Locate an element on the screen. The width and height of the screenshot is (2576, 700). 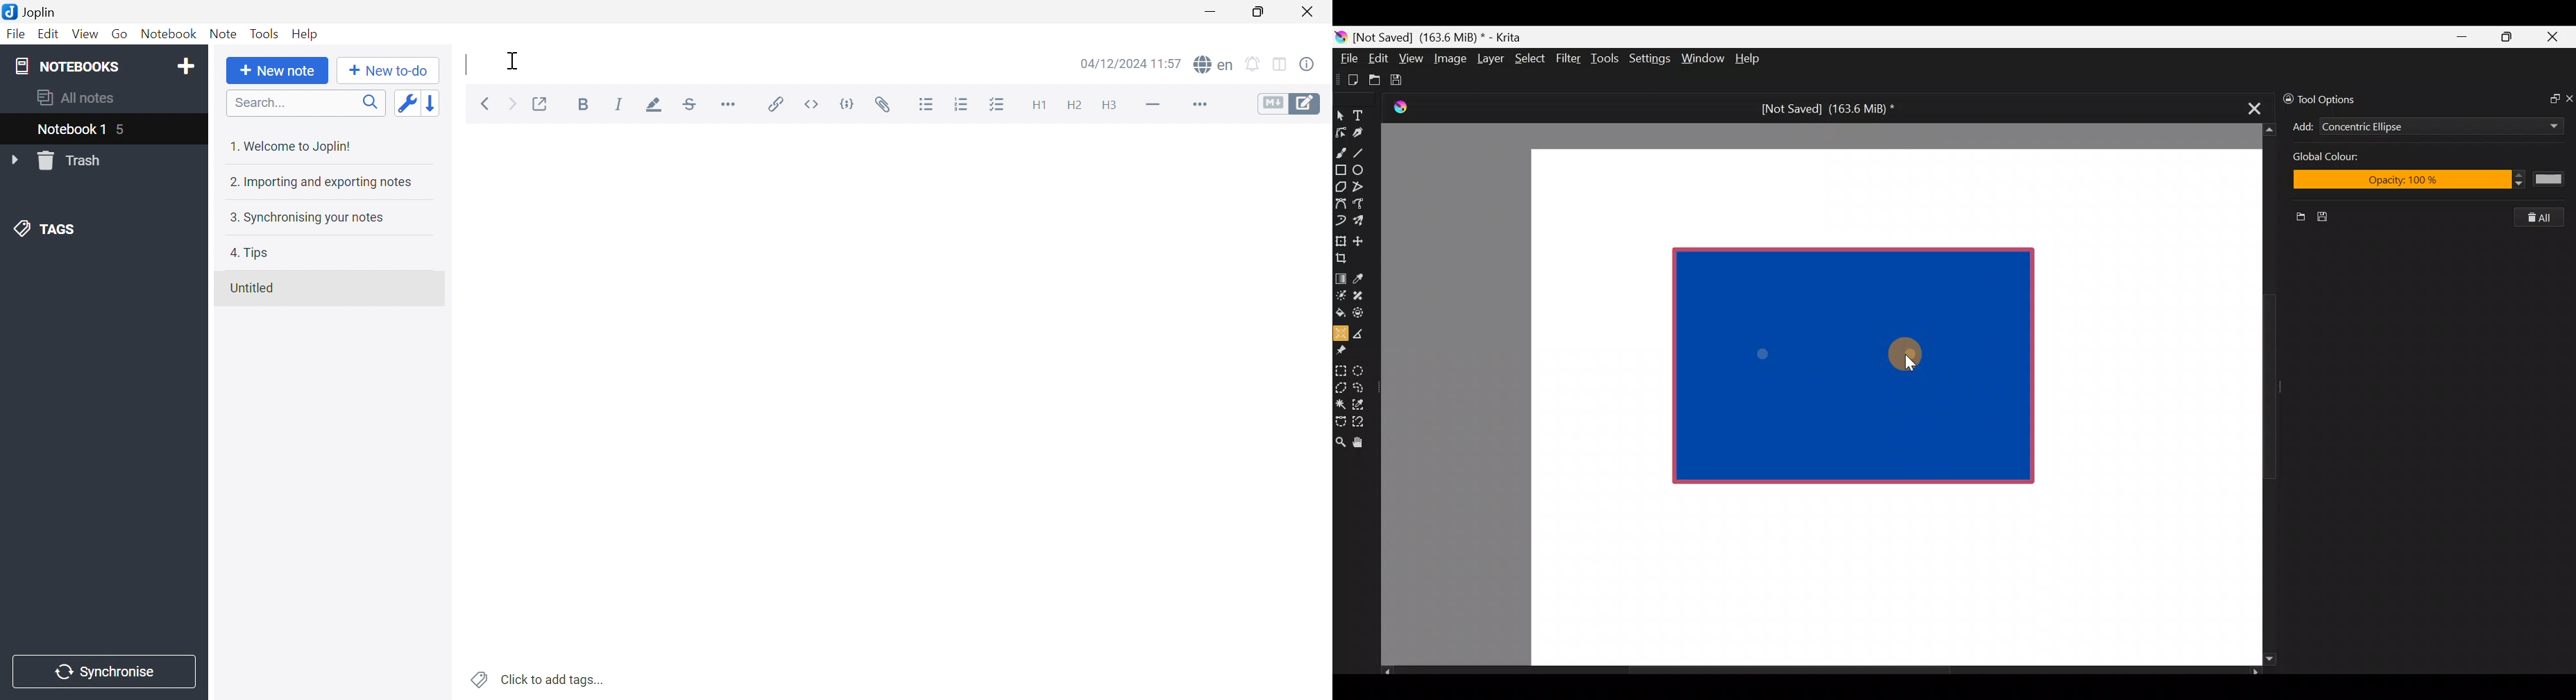
Horizontal is located at coordinates (731, 106).